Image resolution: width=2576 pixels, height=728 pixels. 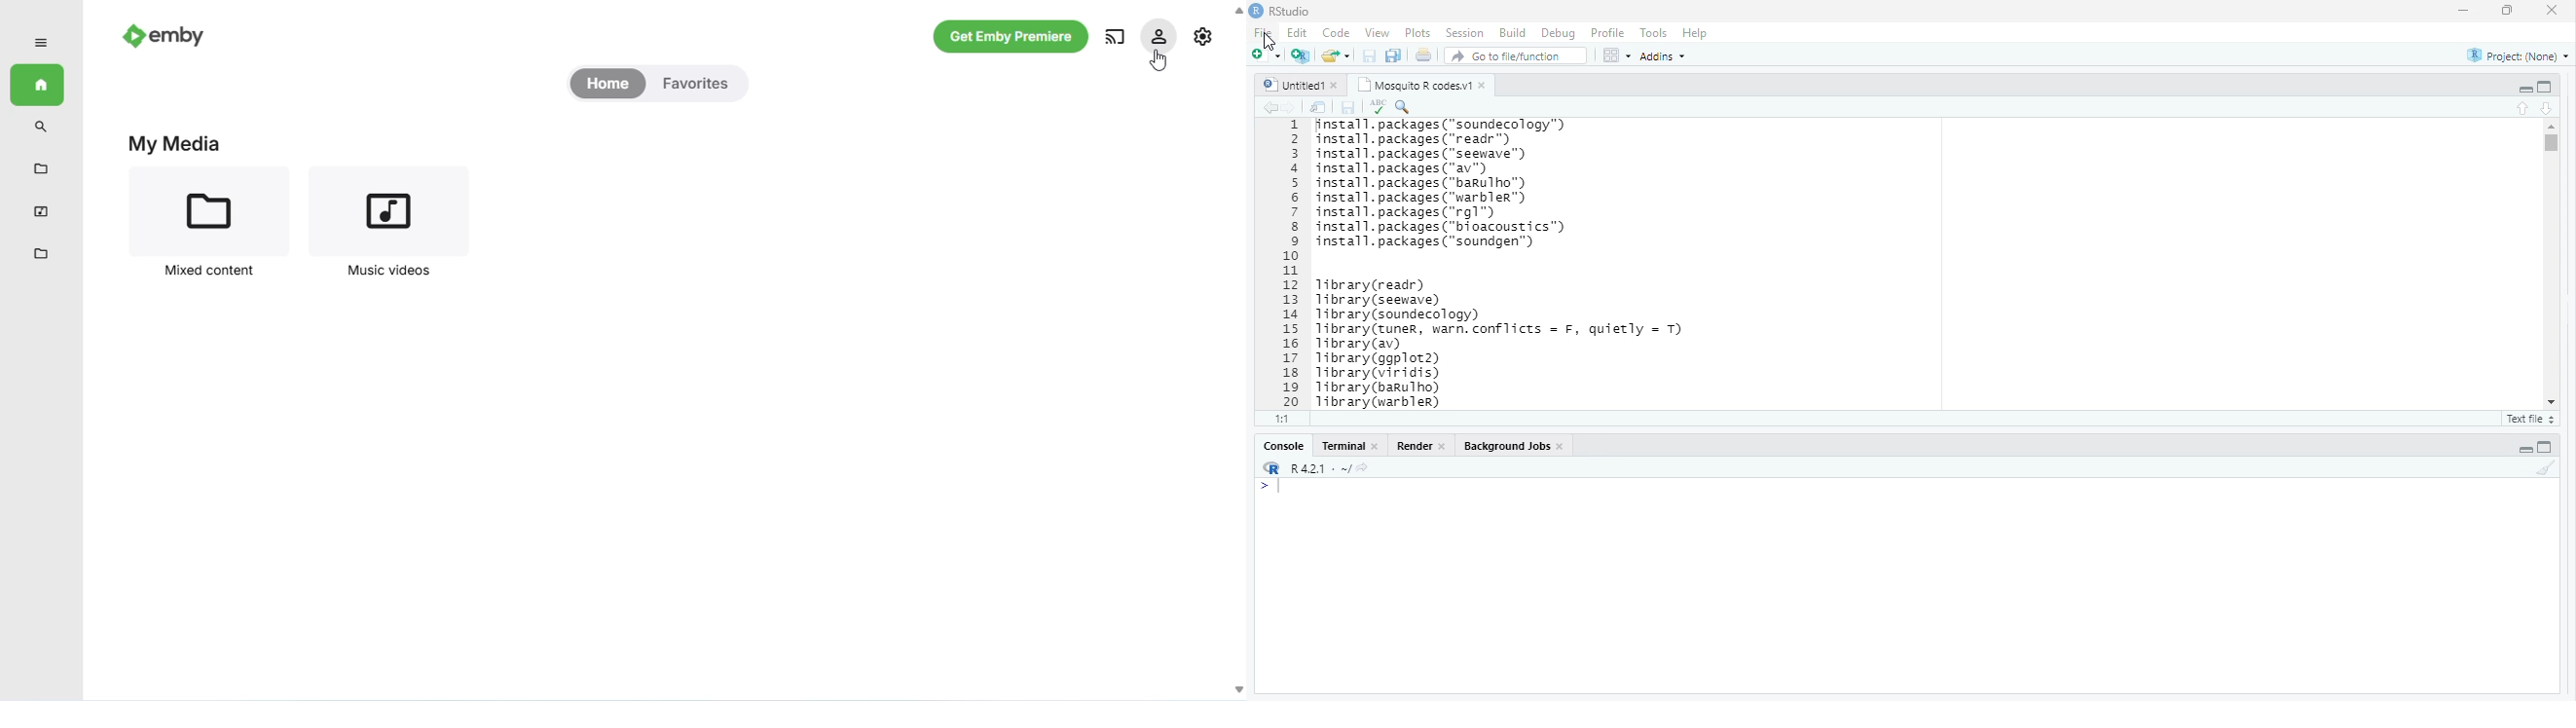 I want to click on R 4.2.1~/, so click(x=1321, y=469).